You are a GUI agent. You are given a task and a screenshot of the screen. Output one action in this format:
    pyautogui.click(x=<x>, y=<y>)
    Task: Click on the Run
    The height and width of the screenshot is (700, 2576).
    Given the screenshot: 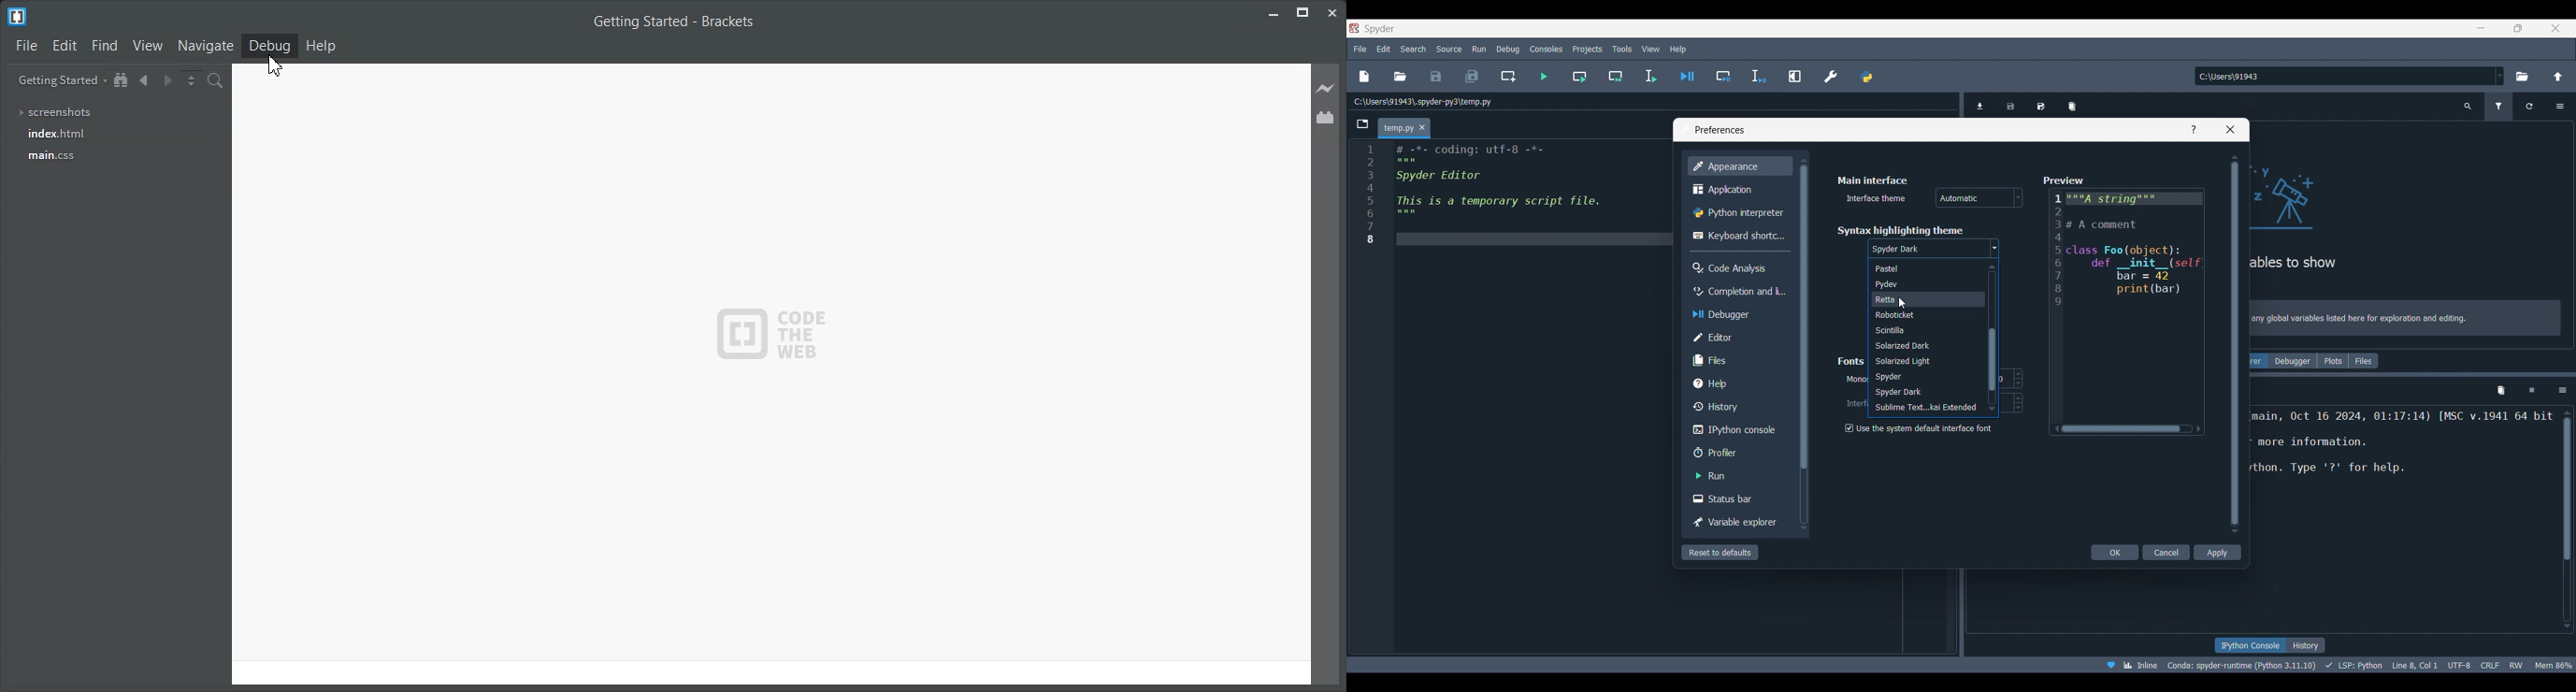 What is the action you would take?
    pyautogui.click(x=1738, y=475)
    